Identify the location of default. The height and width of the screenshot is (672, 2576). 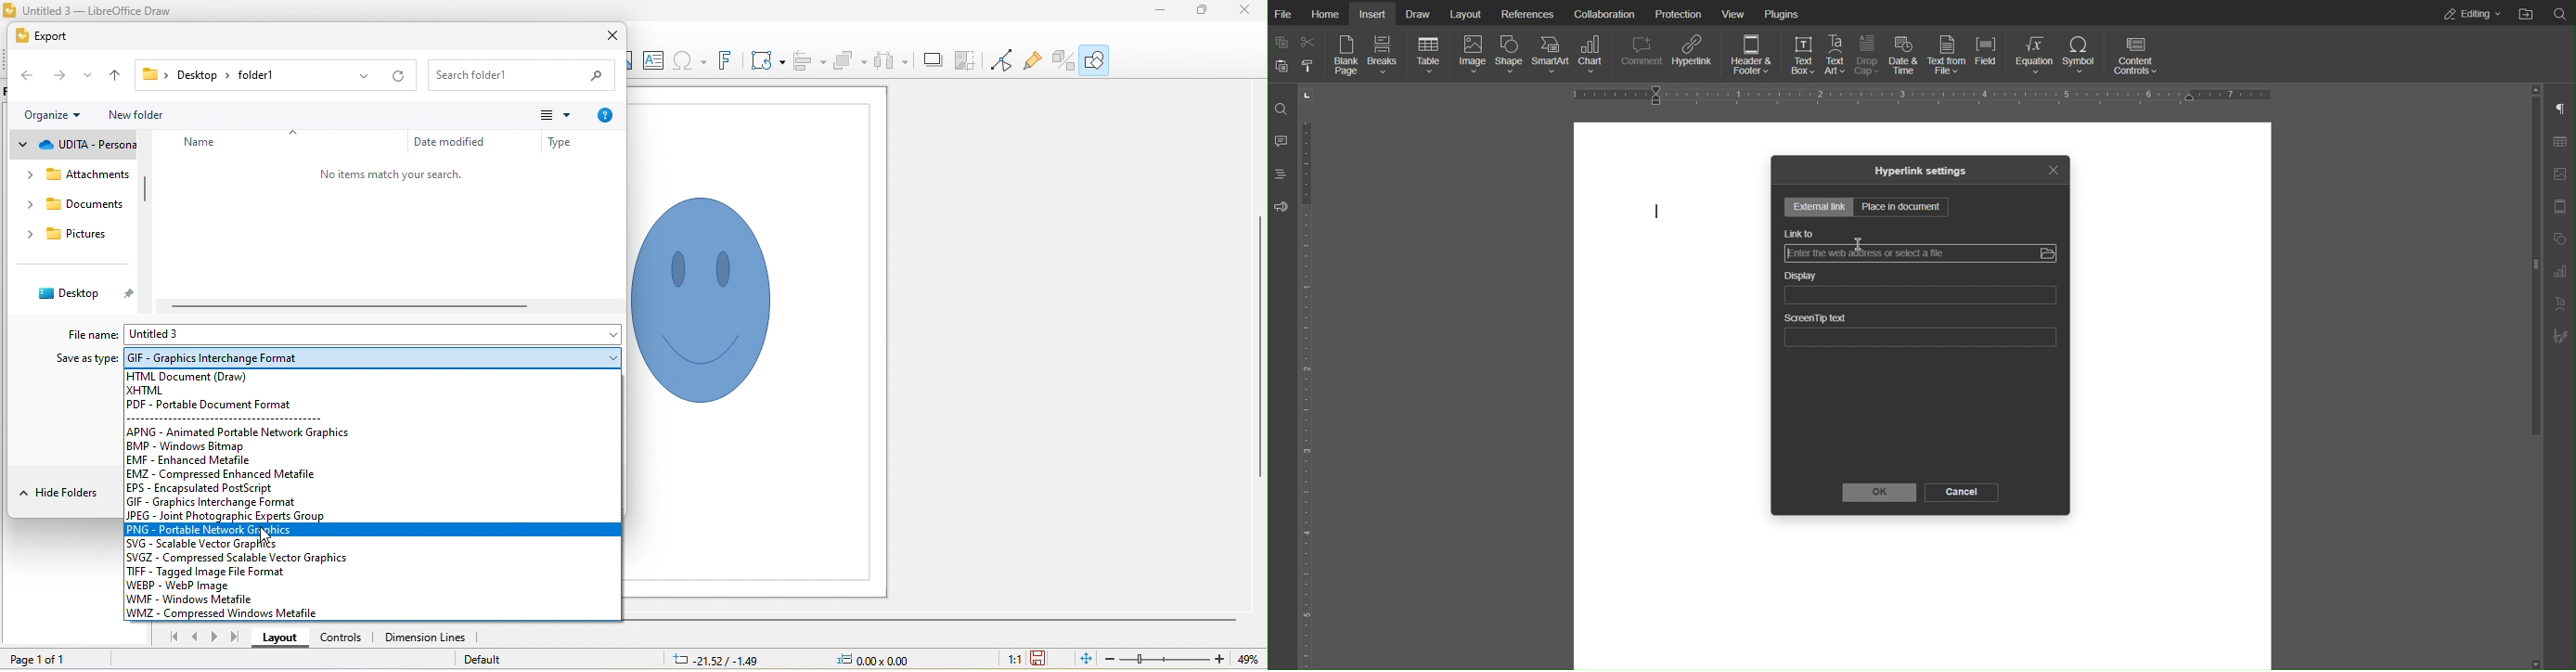
(481, 655).